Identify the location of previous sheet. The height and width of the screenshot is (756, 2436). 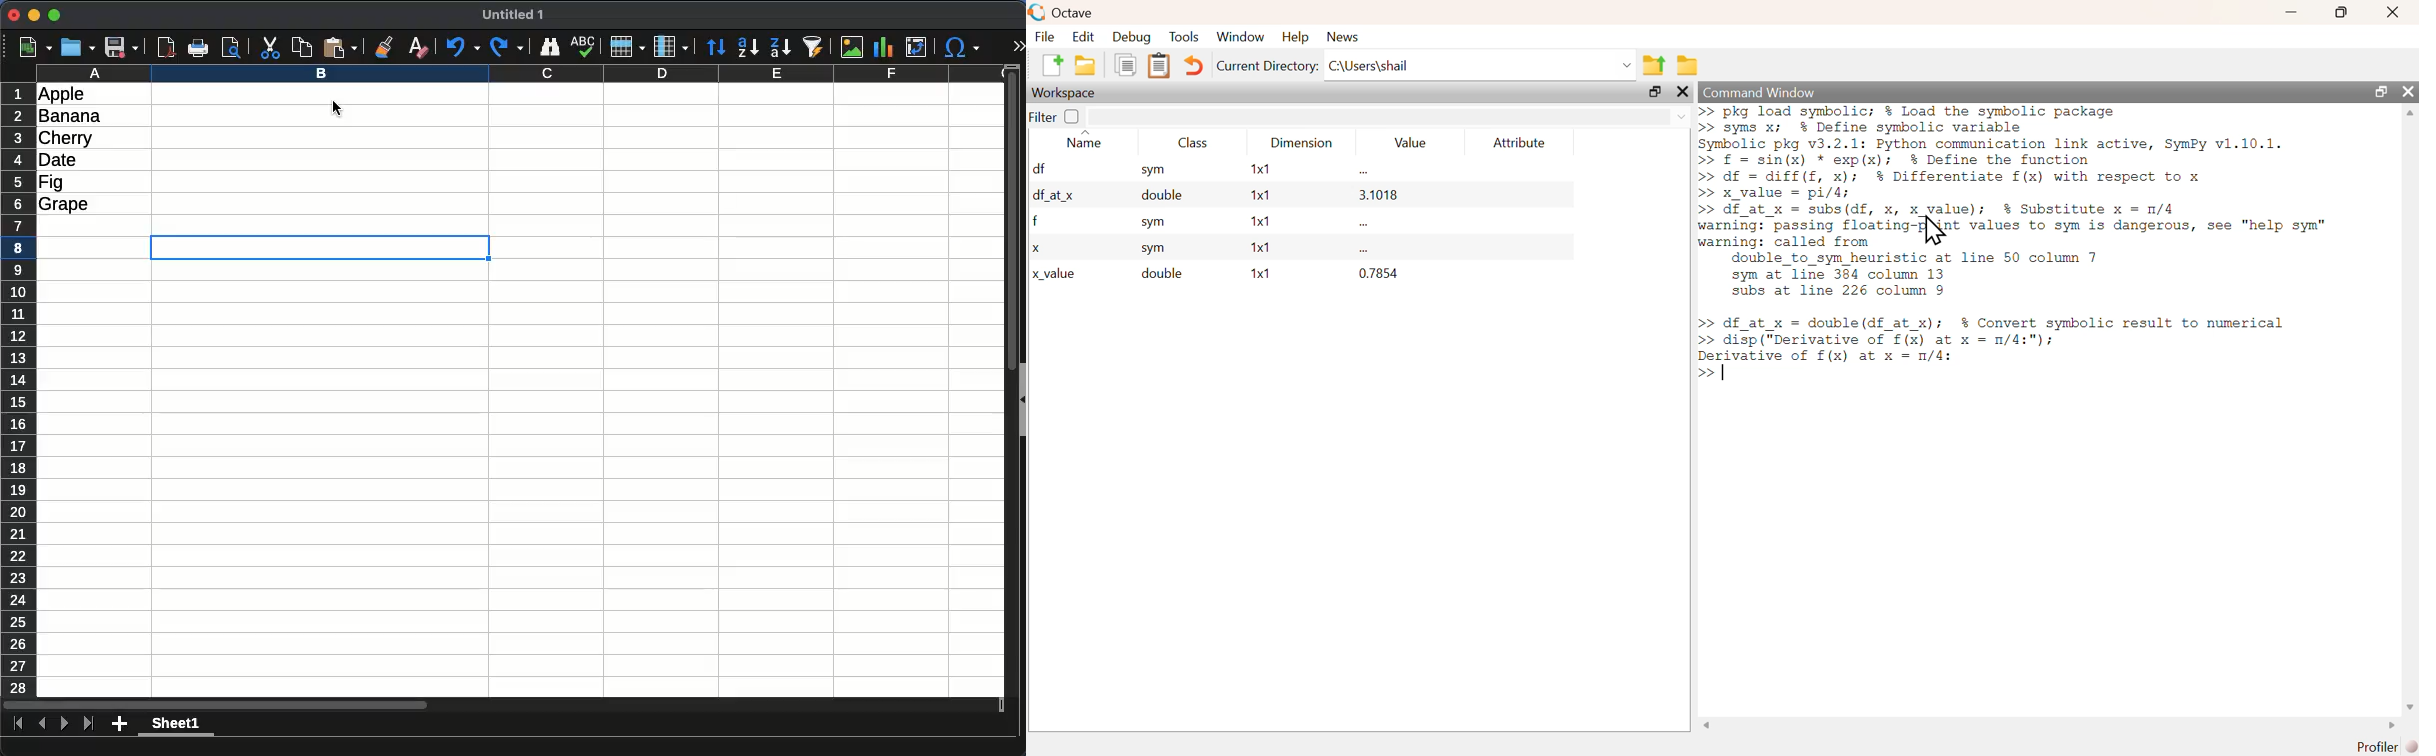
(42, 724).